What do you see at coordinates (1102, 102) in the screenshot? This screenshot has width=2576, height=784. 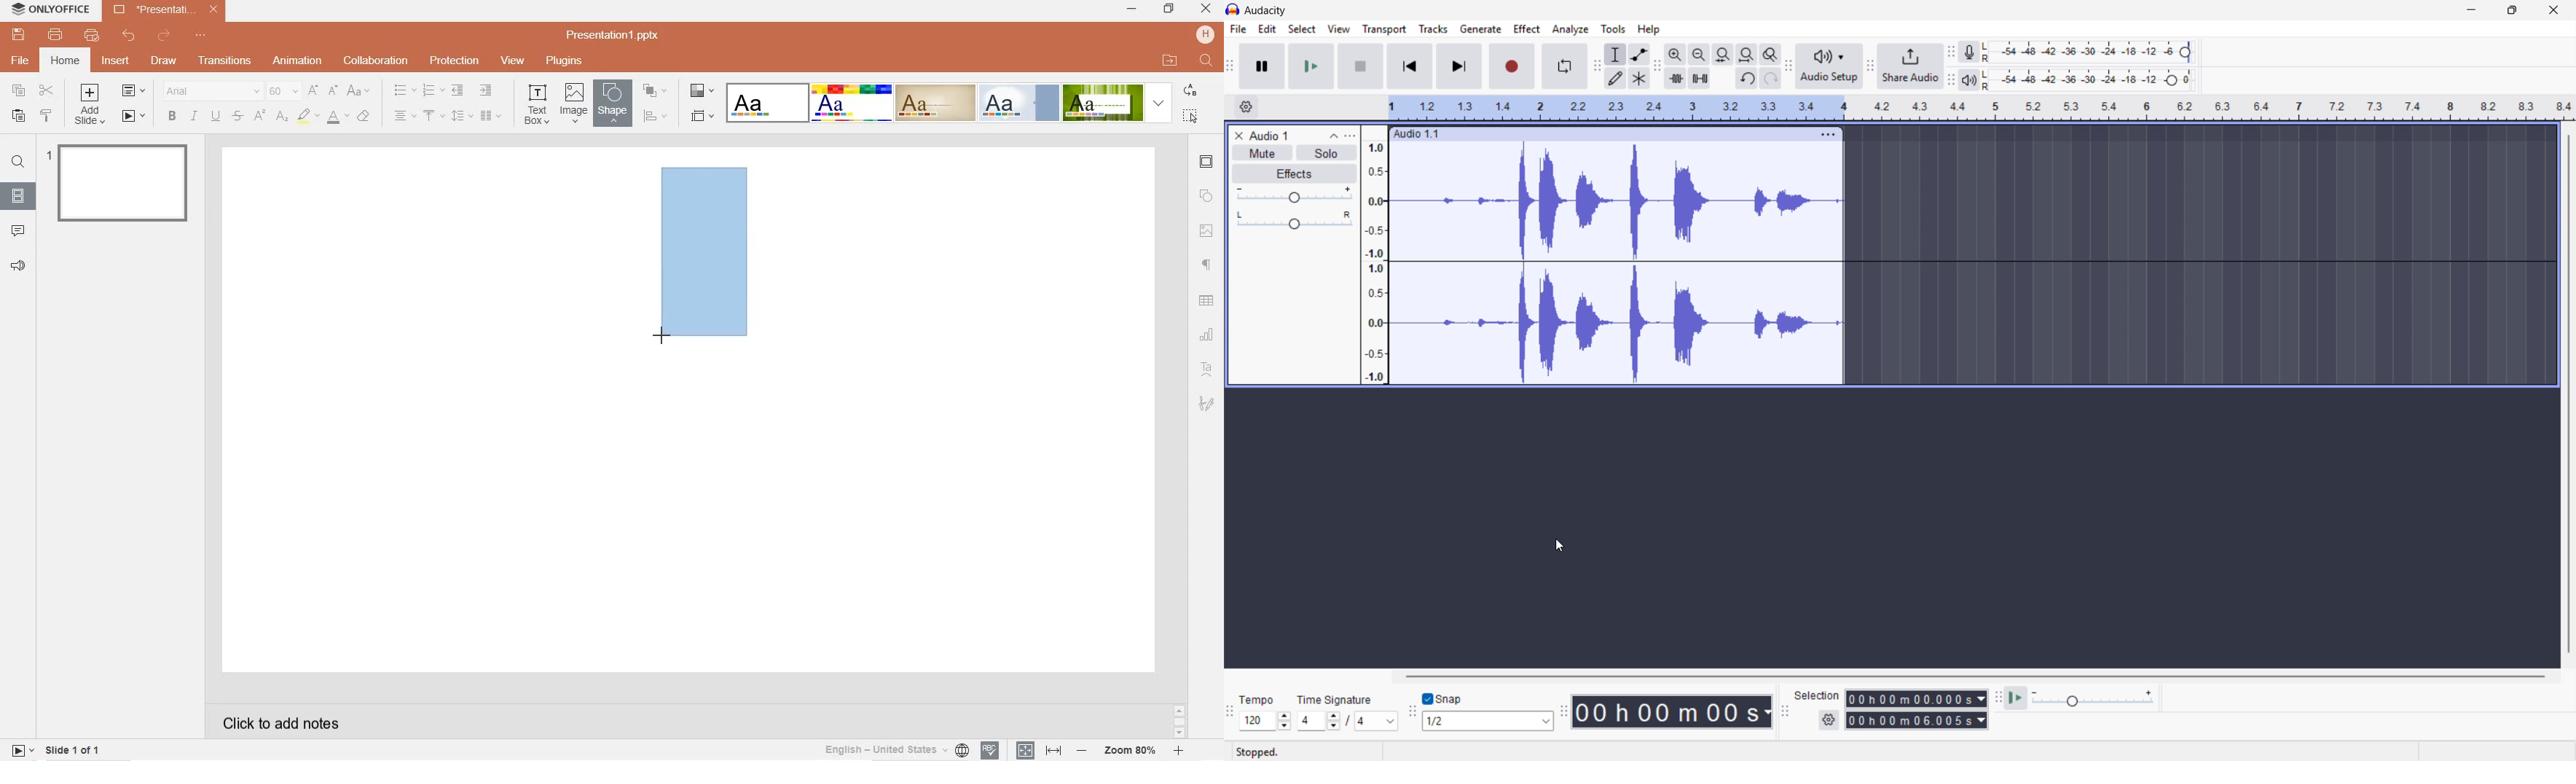 I see `Green Leaf` at bounding box center [1102, 102].